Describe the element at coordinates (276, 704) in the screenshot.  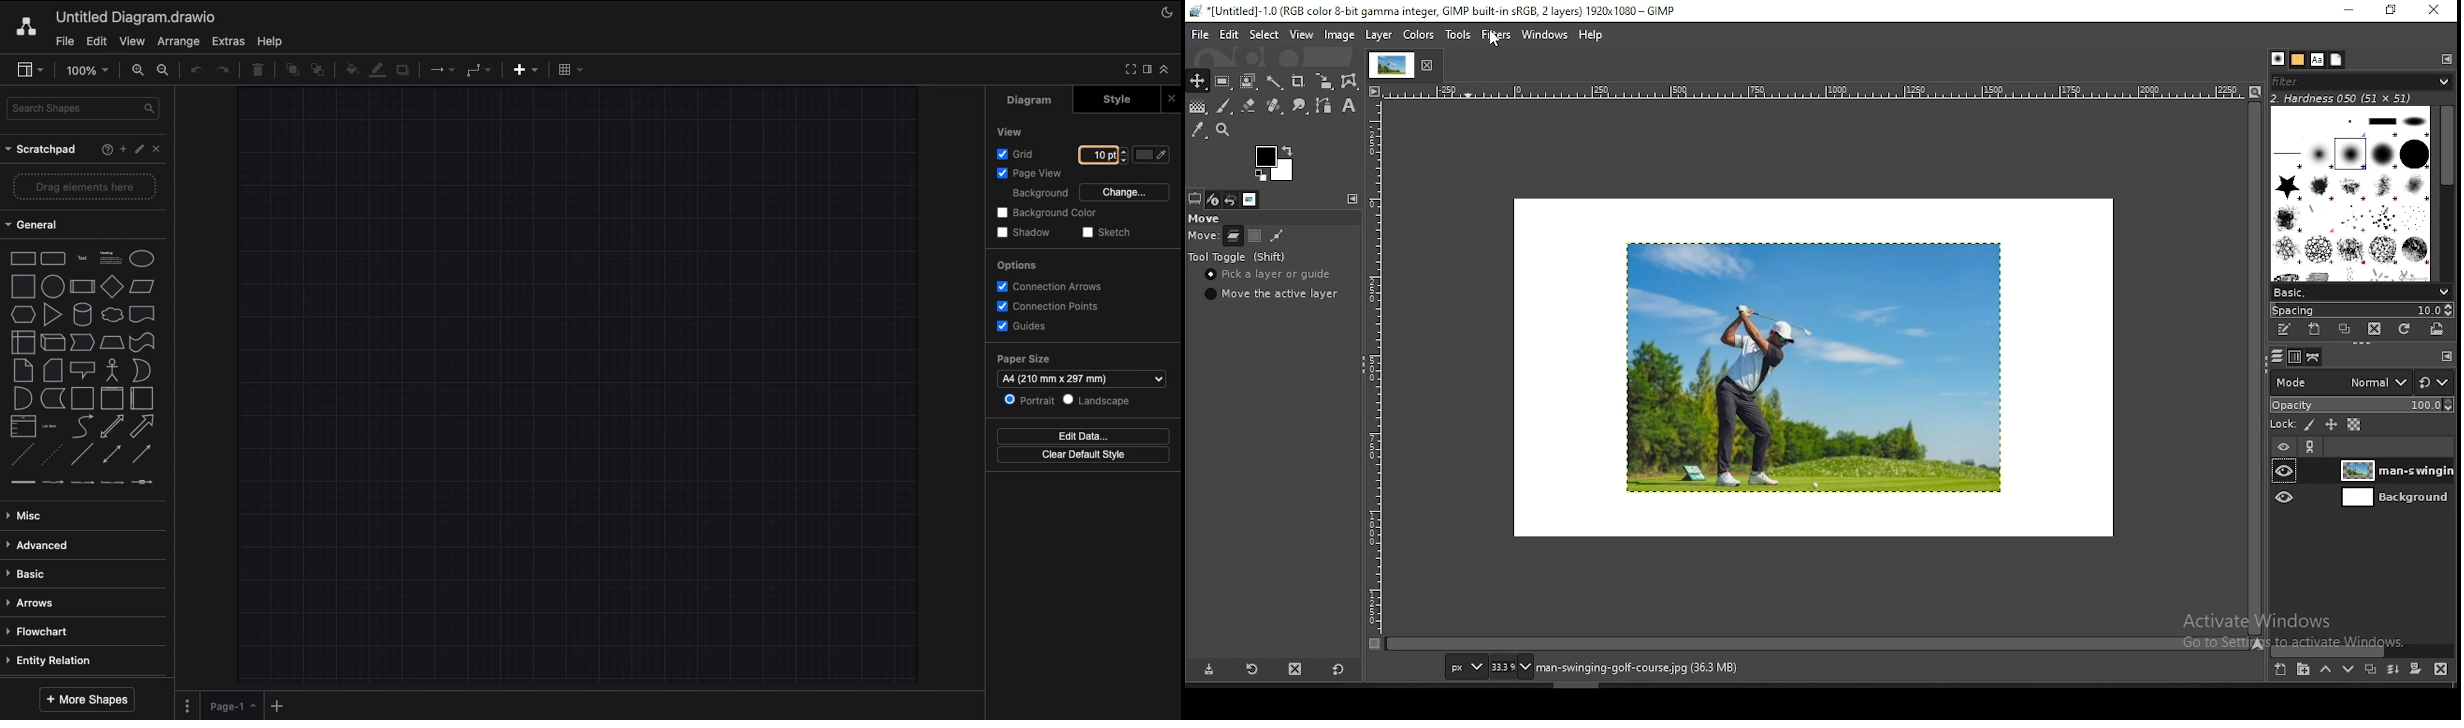
I see `Add new page` at that location.